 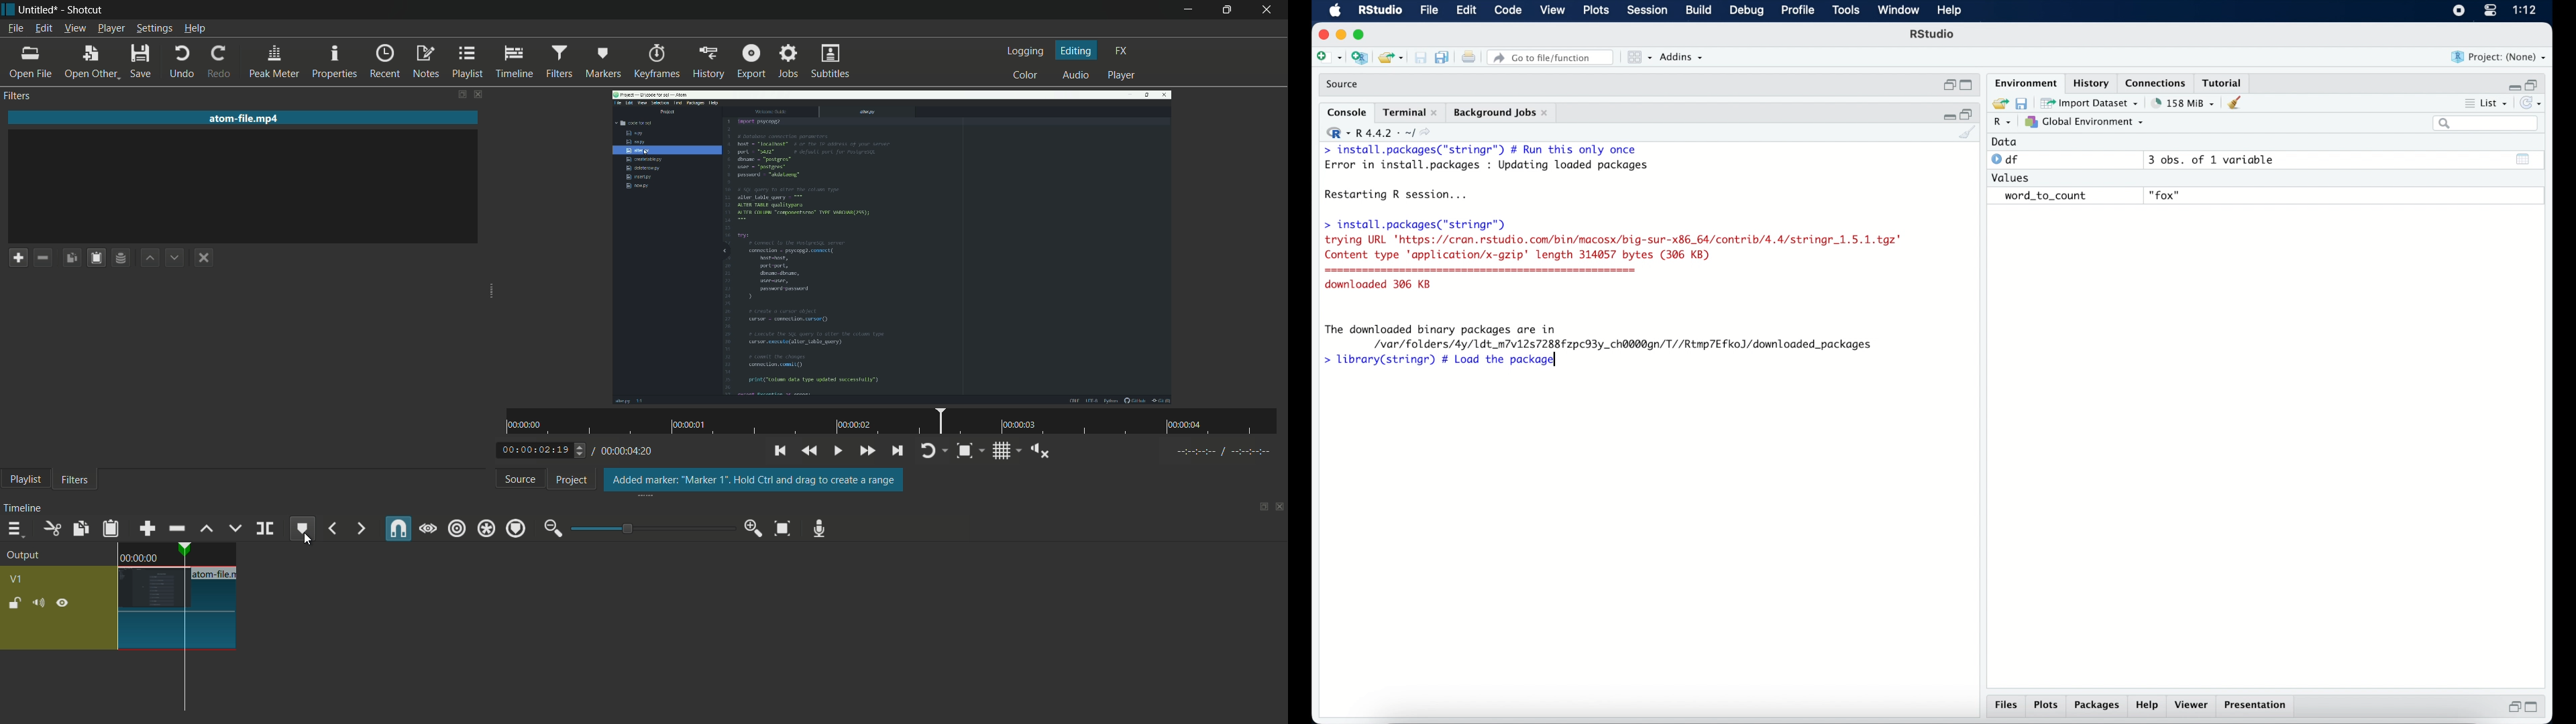 I want to click on snap, so click(x=399, y=528).